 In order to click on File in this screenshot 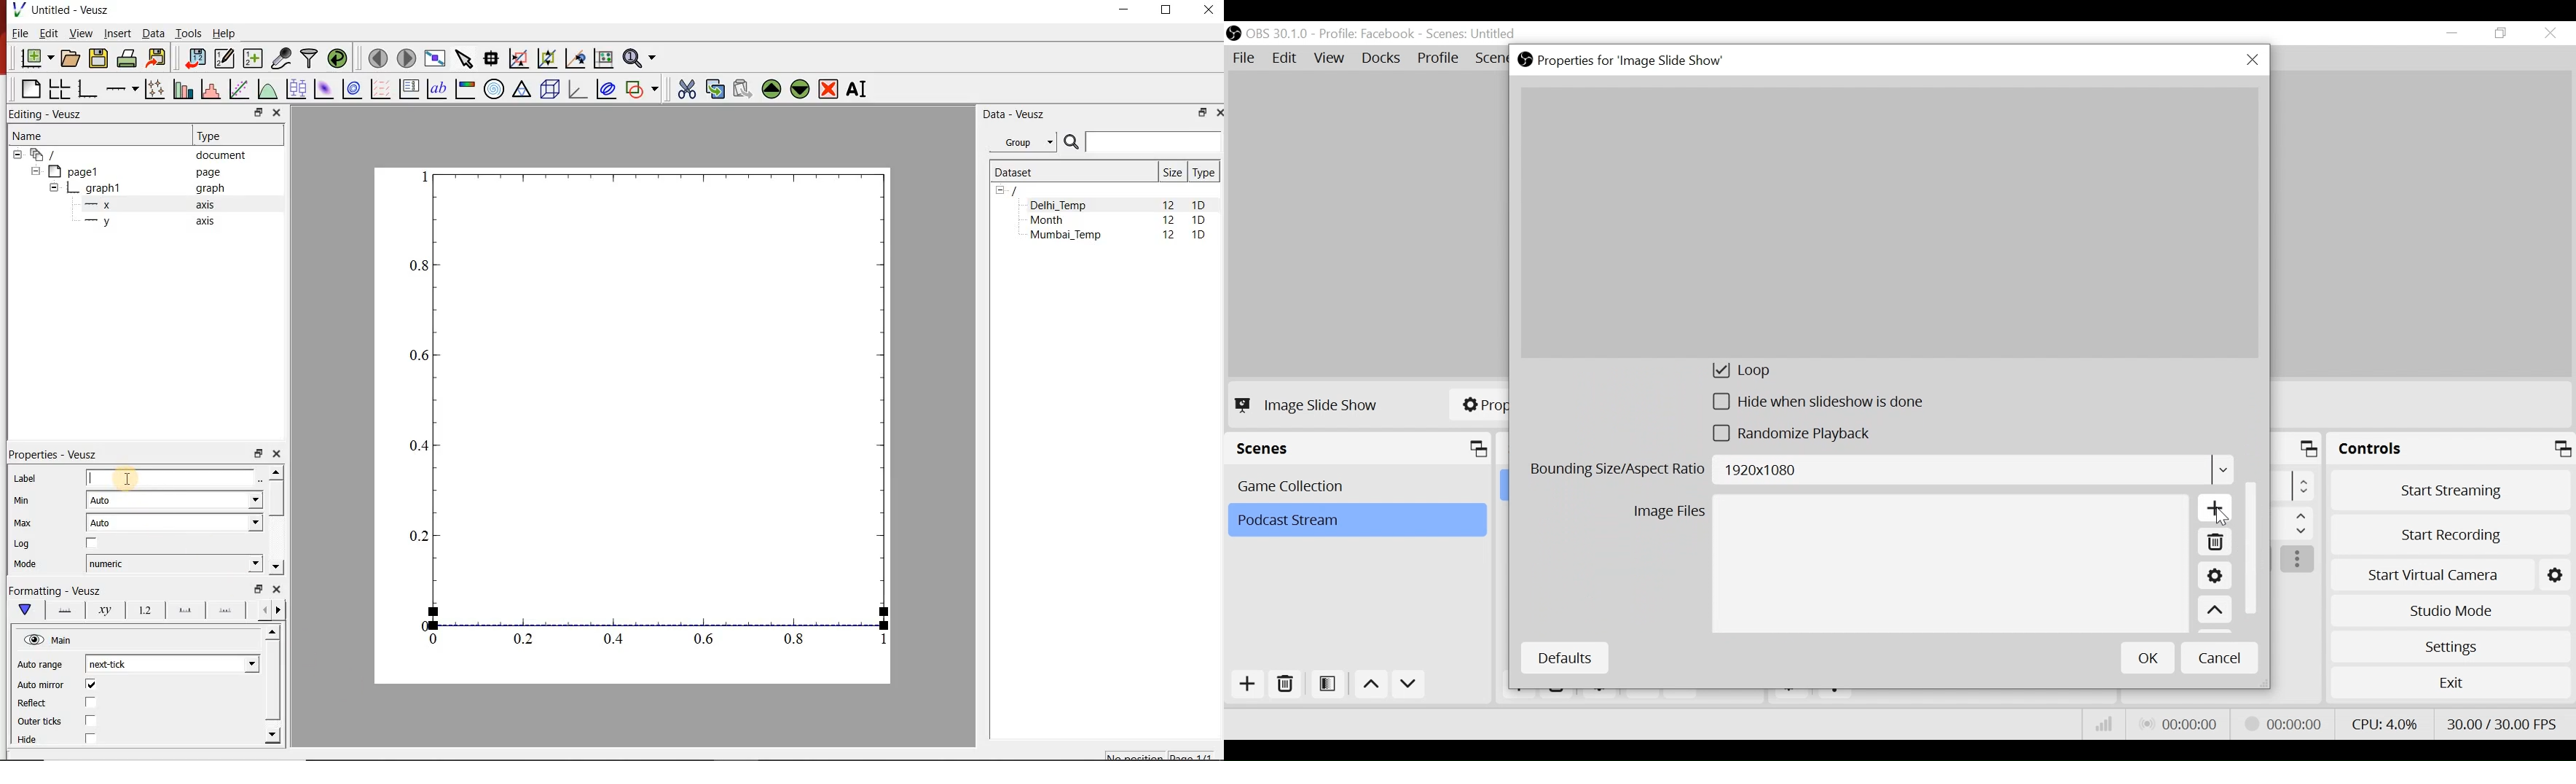, I will do `click(19, 33)`.